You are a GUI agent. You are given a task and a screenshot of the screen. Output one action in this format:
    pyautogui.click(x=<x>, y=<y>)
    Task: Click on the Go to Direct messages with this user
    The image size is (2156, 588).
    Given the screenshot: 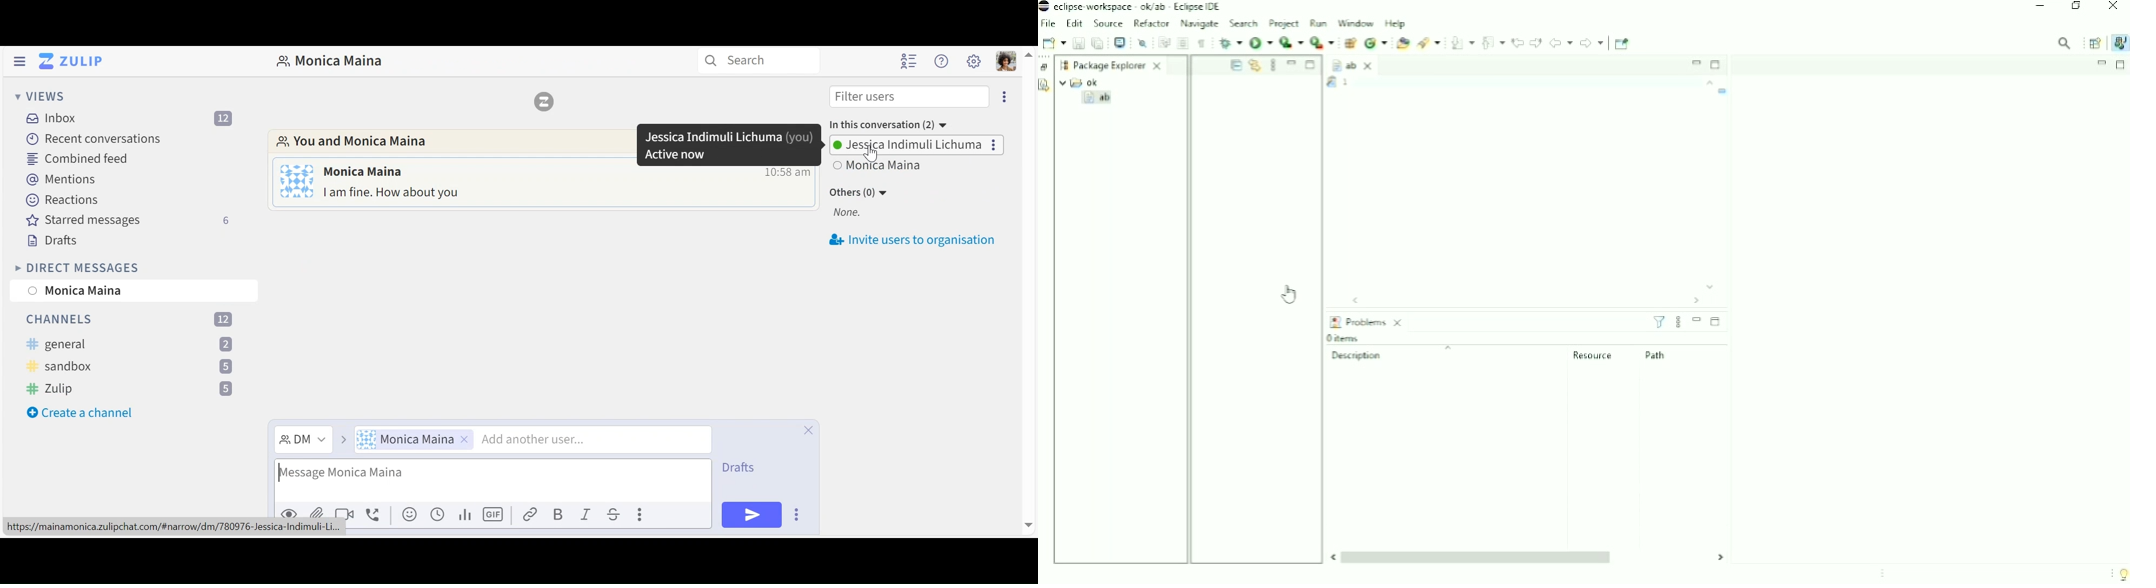 What is the action you would take?
    pyautogui.click(x=353, y=143)
    